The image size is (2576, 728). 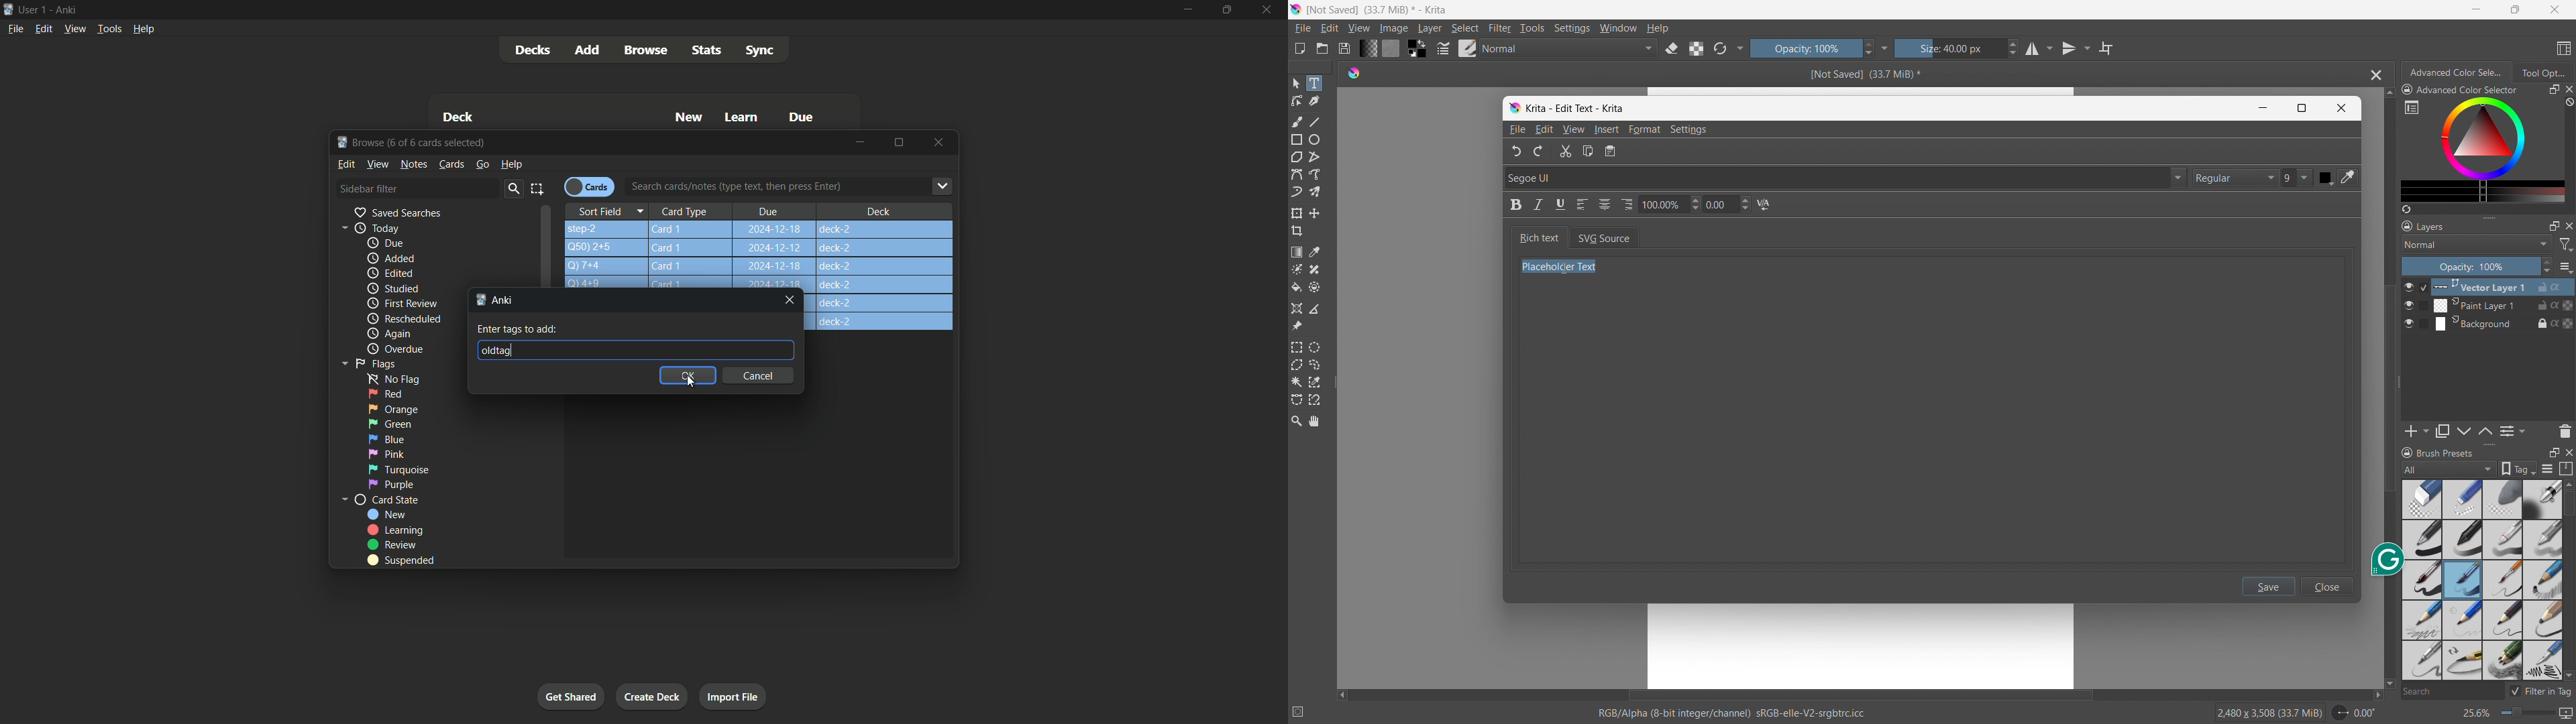 What do you see at coordinates (389, 272) in the screenshot?
I see ` edited` at bounding box center [389, 272].